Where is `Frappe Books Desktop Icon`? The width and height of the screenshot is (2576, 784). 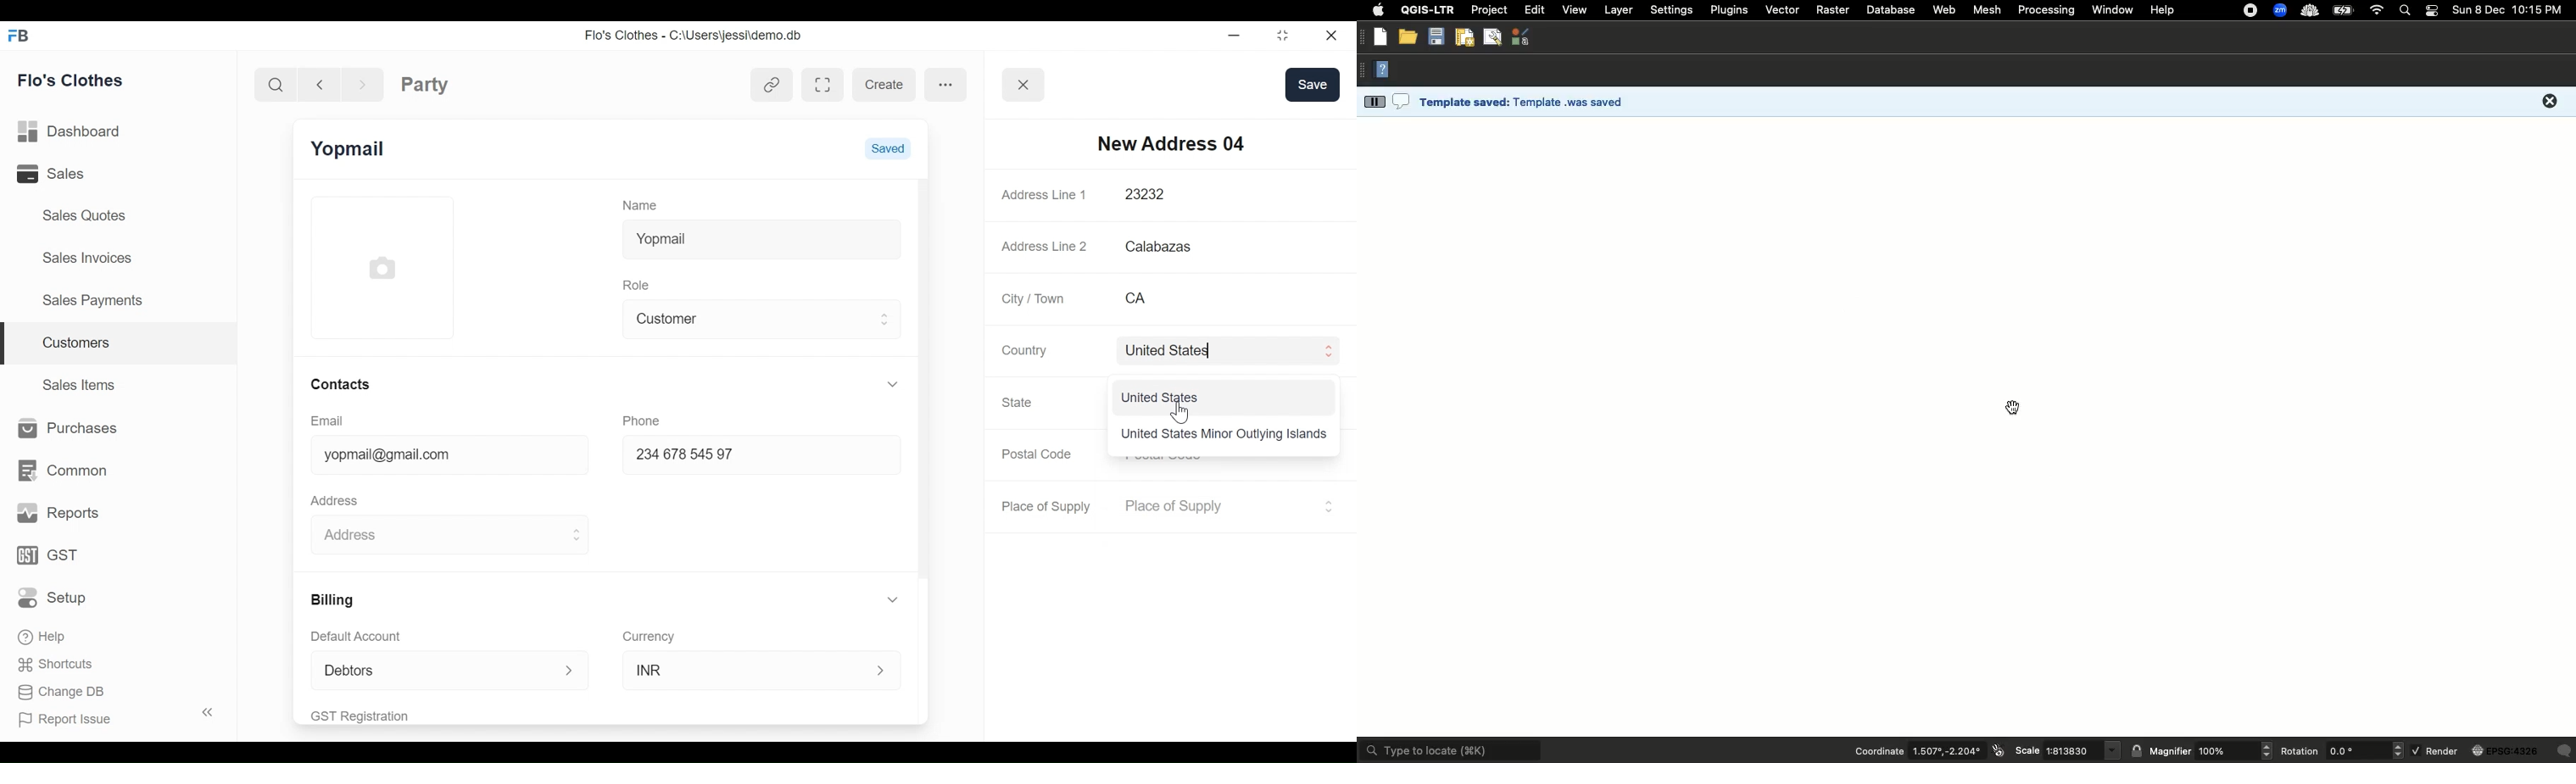 Frappe Books Desktop Icon is located at coordinates (17, 37).